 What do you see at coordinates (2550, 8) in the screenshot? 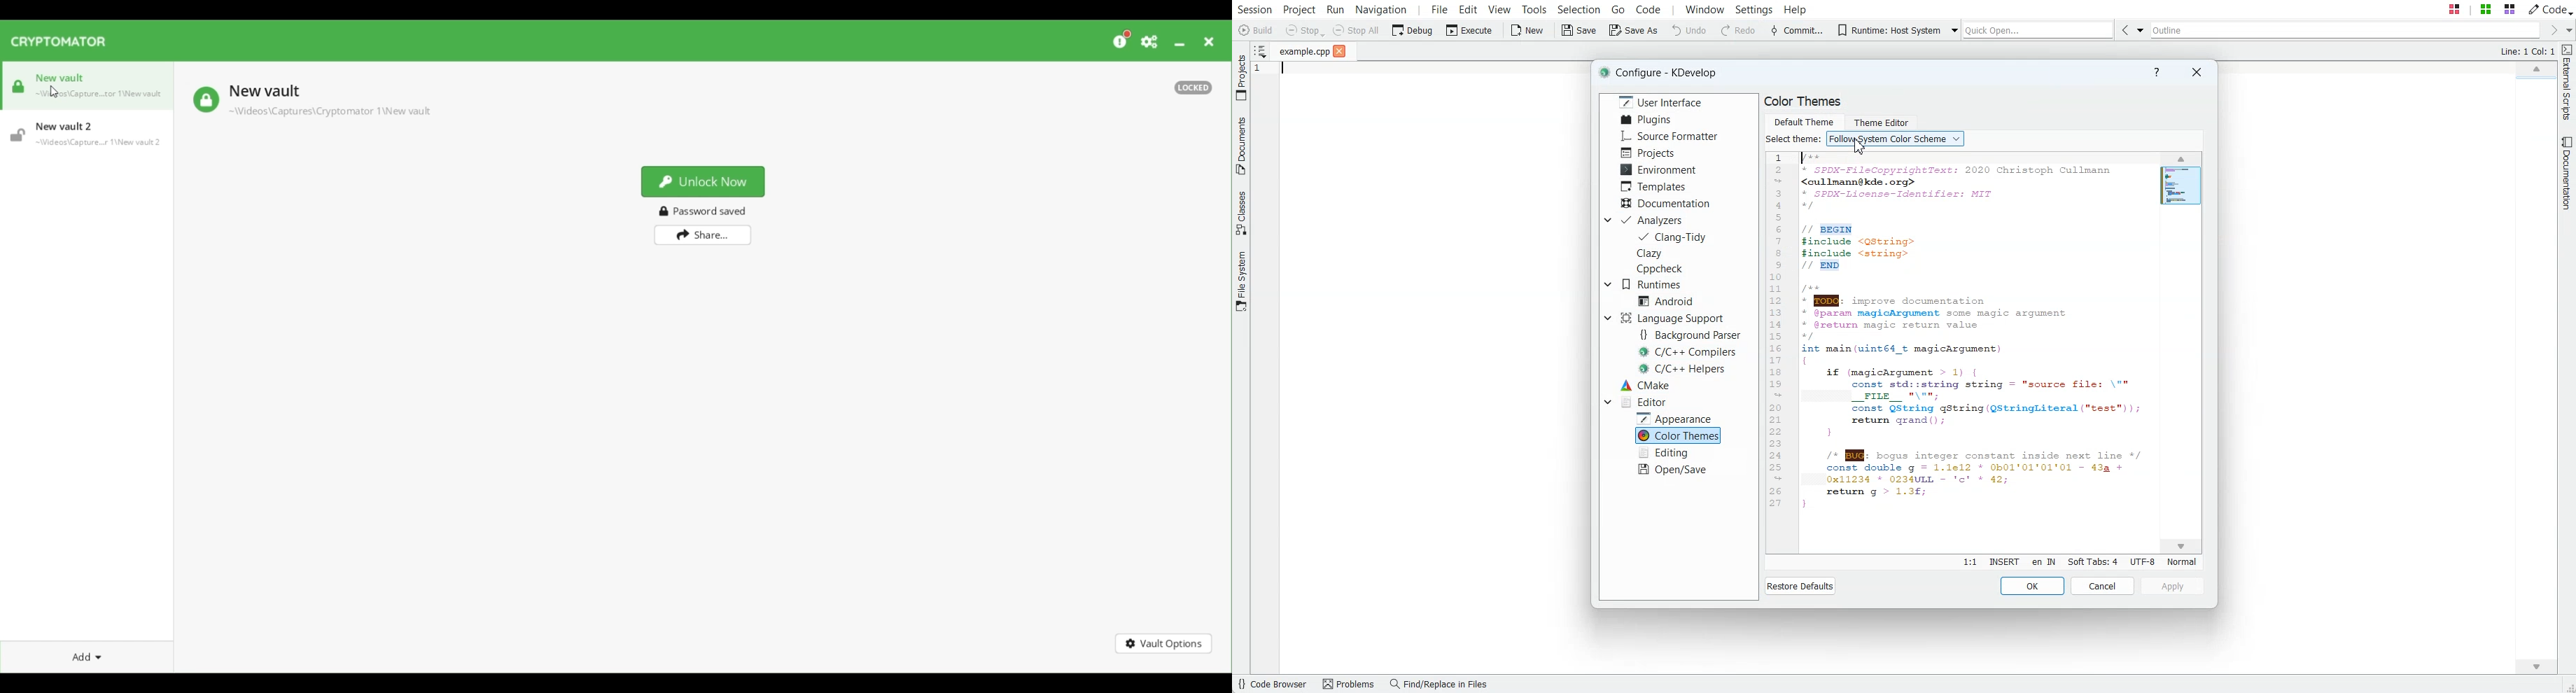
I see `Code` at bounding box center [2550, 8].